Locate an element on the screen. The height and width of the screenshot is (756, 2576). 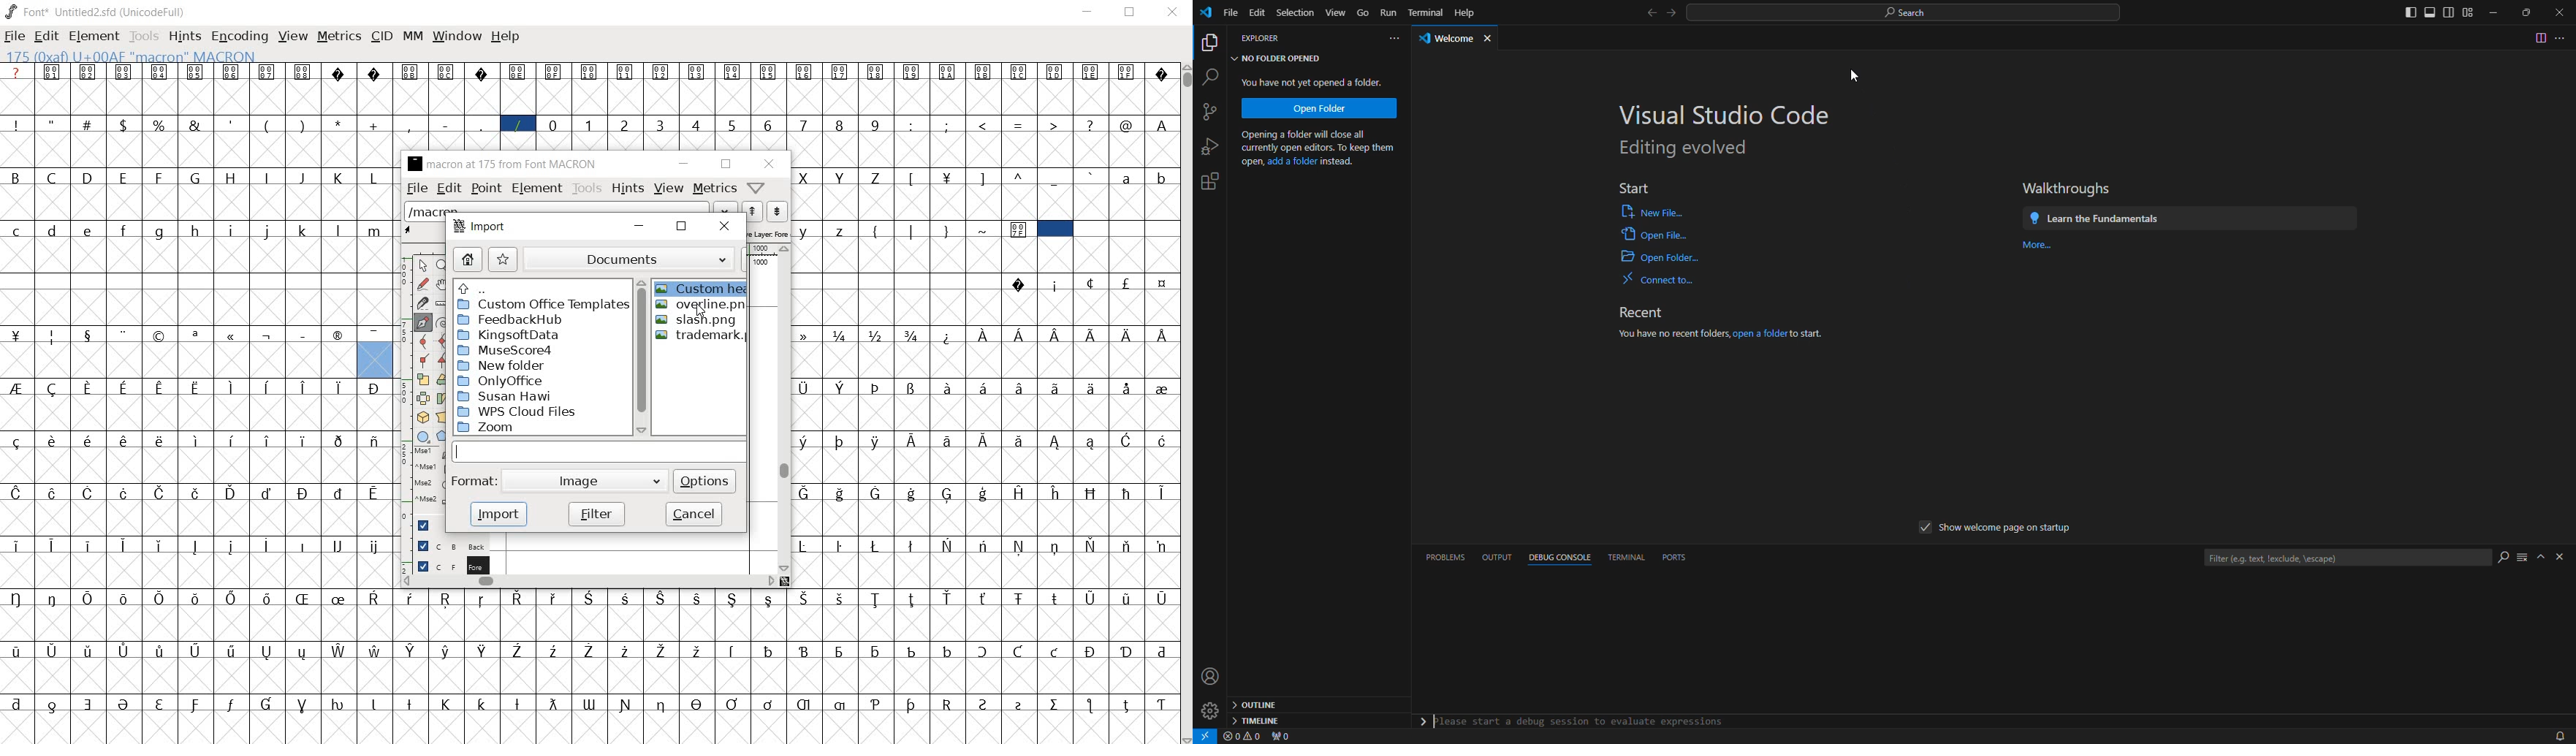
Symbol is located at coordinates (89, 388).